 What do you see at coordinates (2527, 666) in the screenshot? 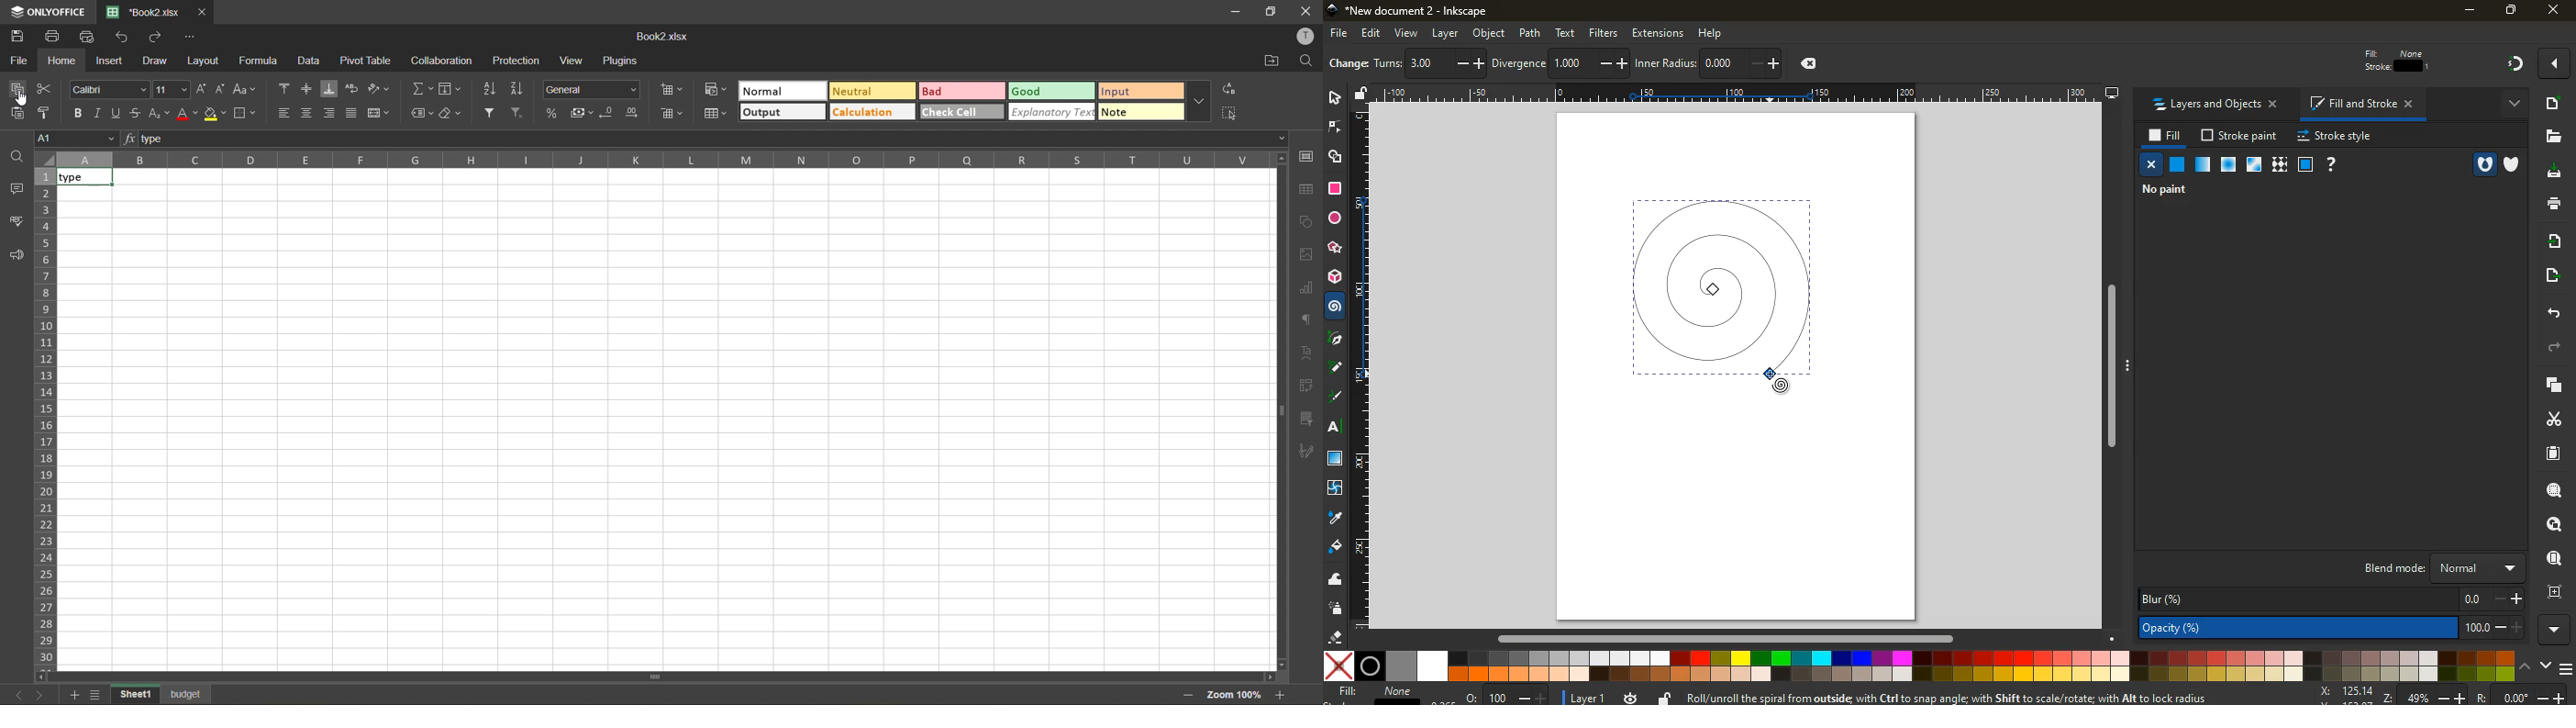
I see `up` at bounding box center [2527, 666].